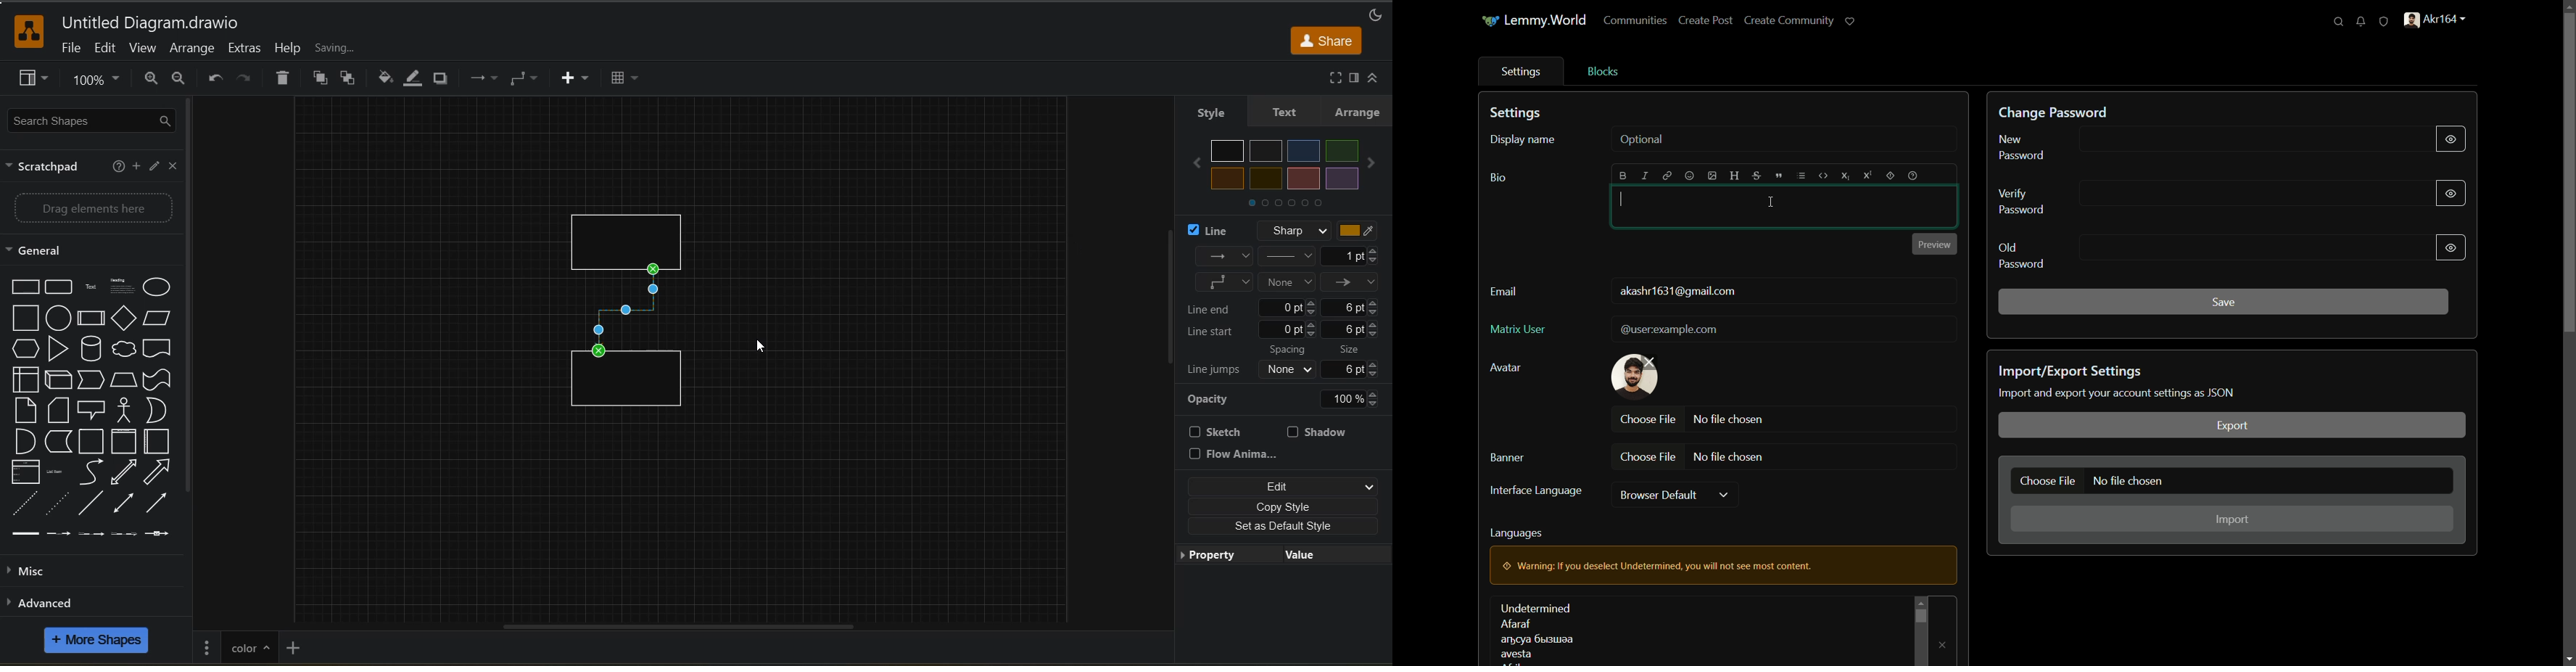 This screenshot has height=672, width=2576. What do you see at coordinates (1210, 112) in the screenshot?
I see `style` at bounding box center [1210, 112].